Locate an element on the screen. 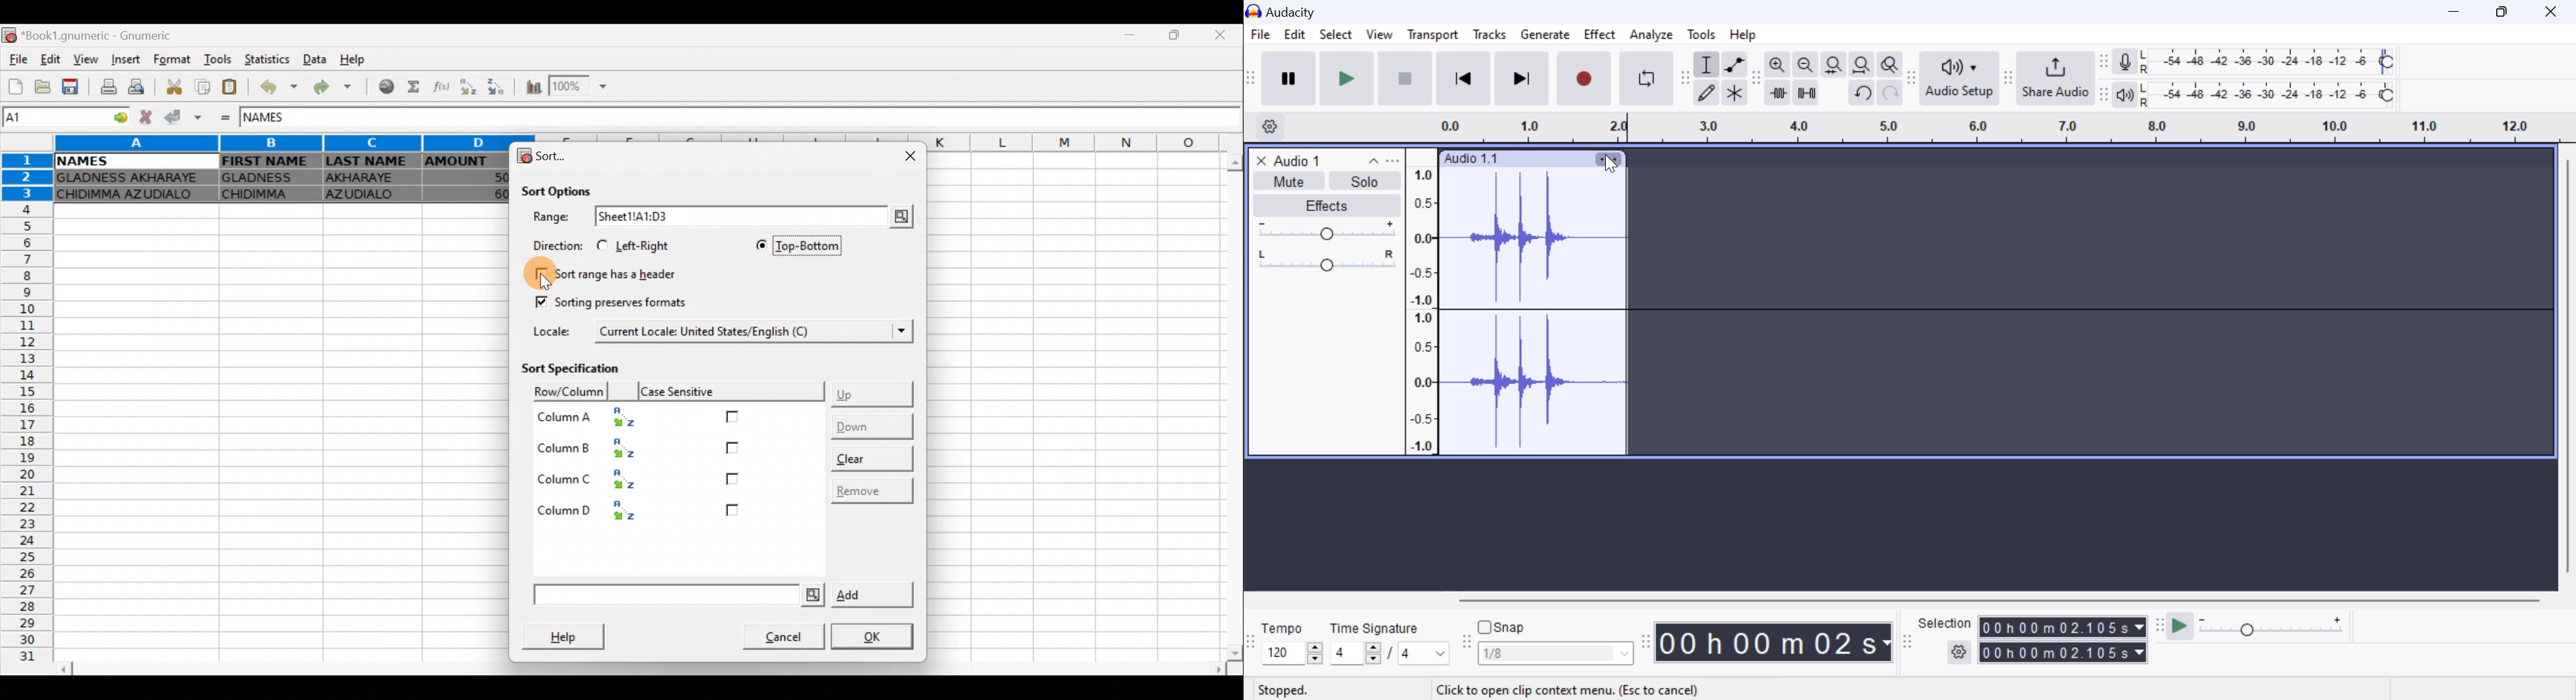 The width and height of the screenshot is (2576, 700). draw tool is located at coordinates (1706, 93).